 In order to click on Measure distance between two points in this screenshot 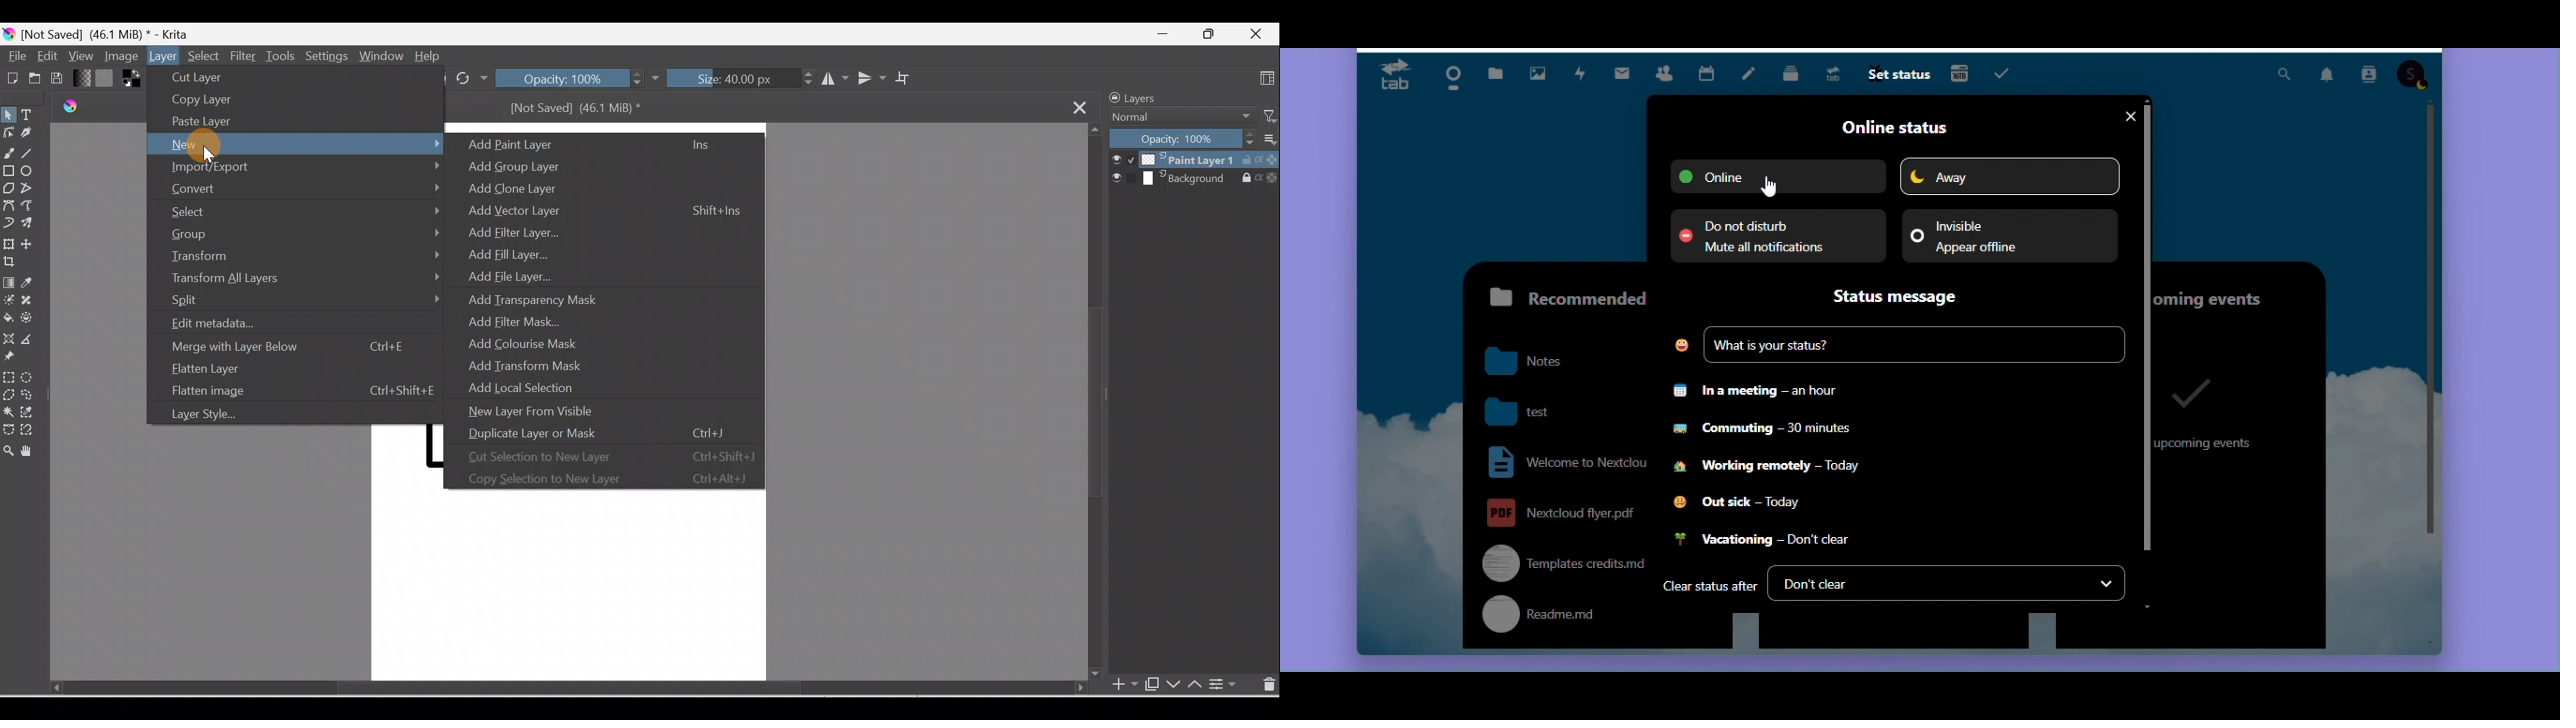, I will do `click(33, 340)`.